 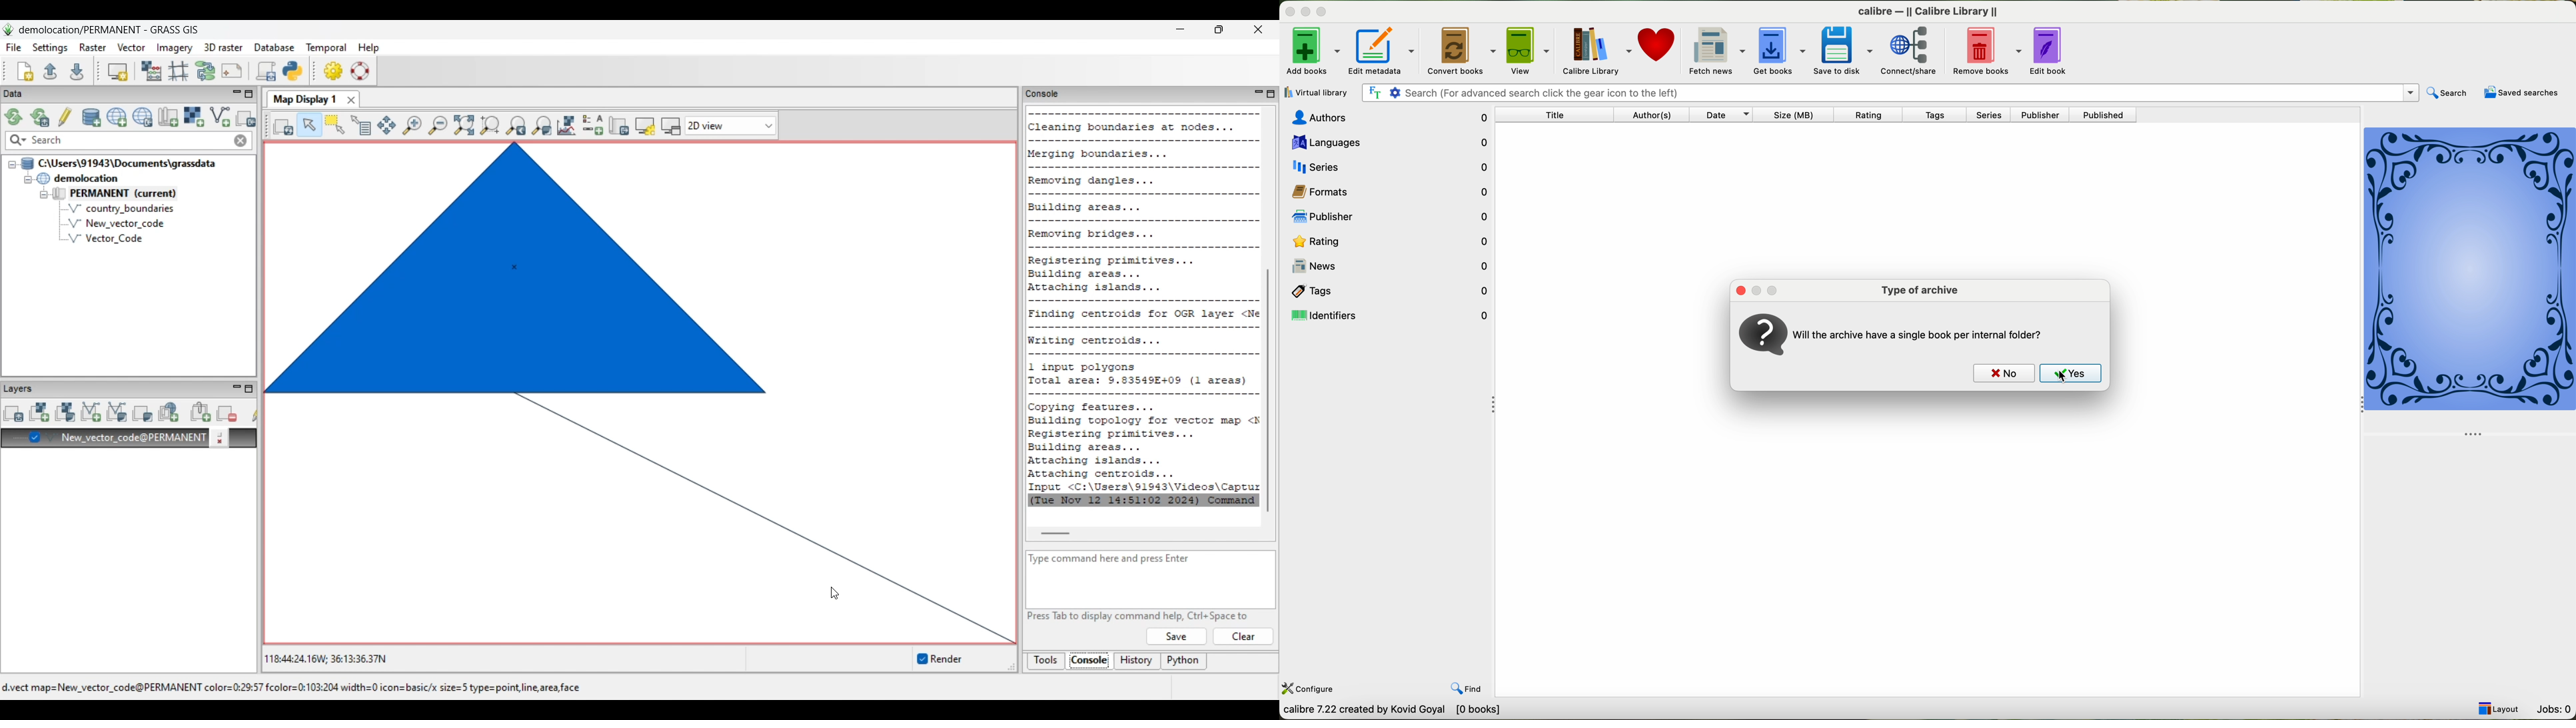 I want to click on size, so click(x=1797, y=114).